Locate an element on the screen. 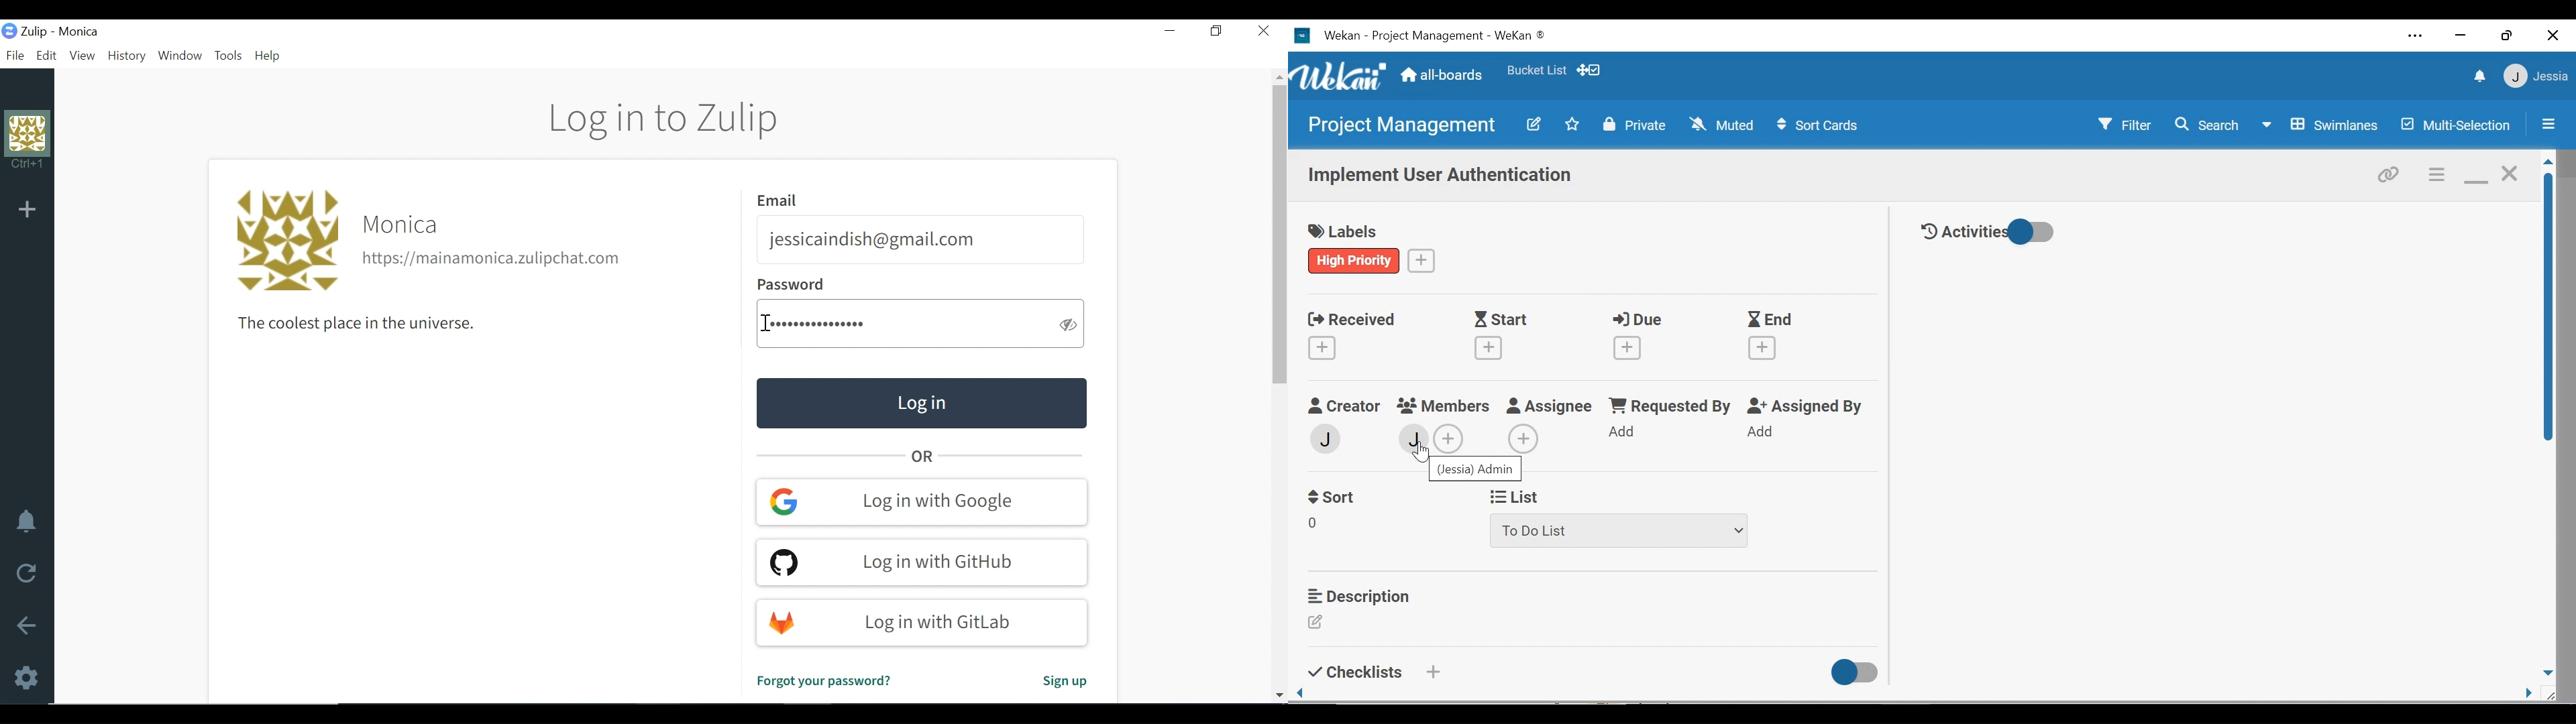 The width and height of the screenshot is (2576, 728). Reload is located at coordinates (22, 574).